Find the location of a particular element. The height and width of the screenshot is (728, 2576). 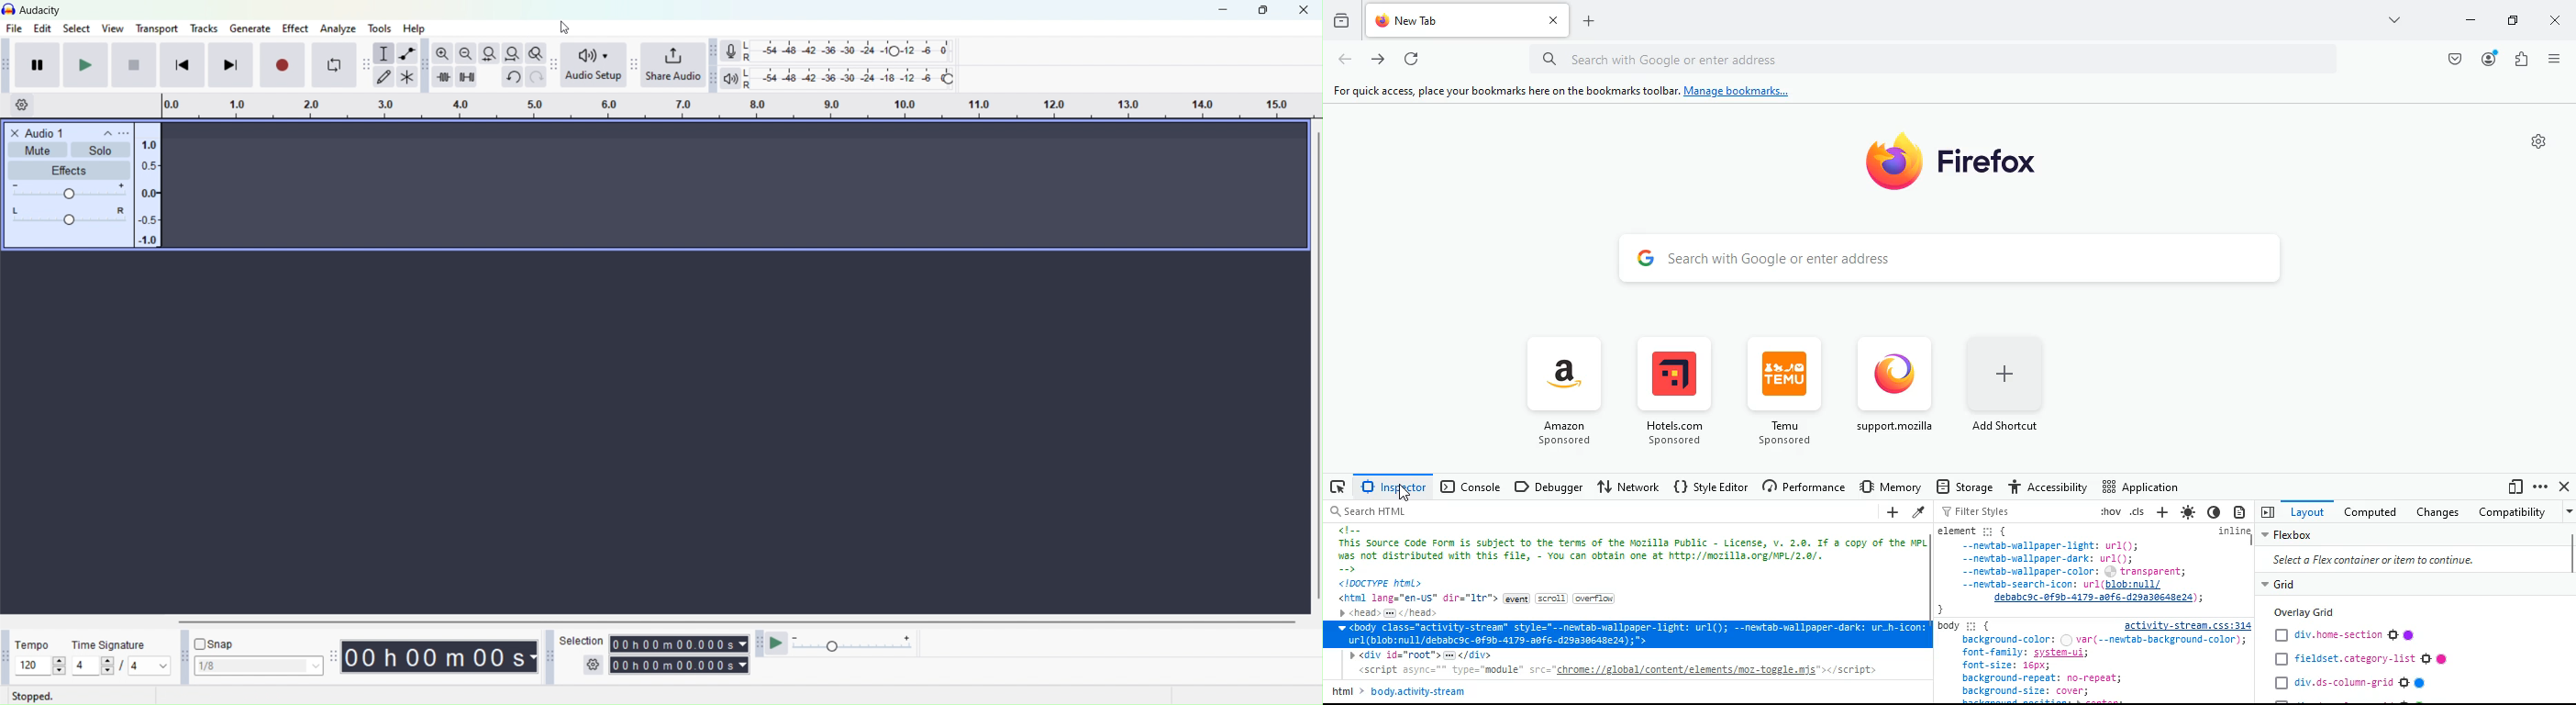

Maximize is located at coordinates (1265, 11).